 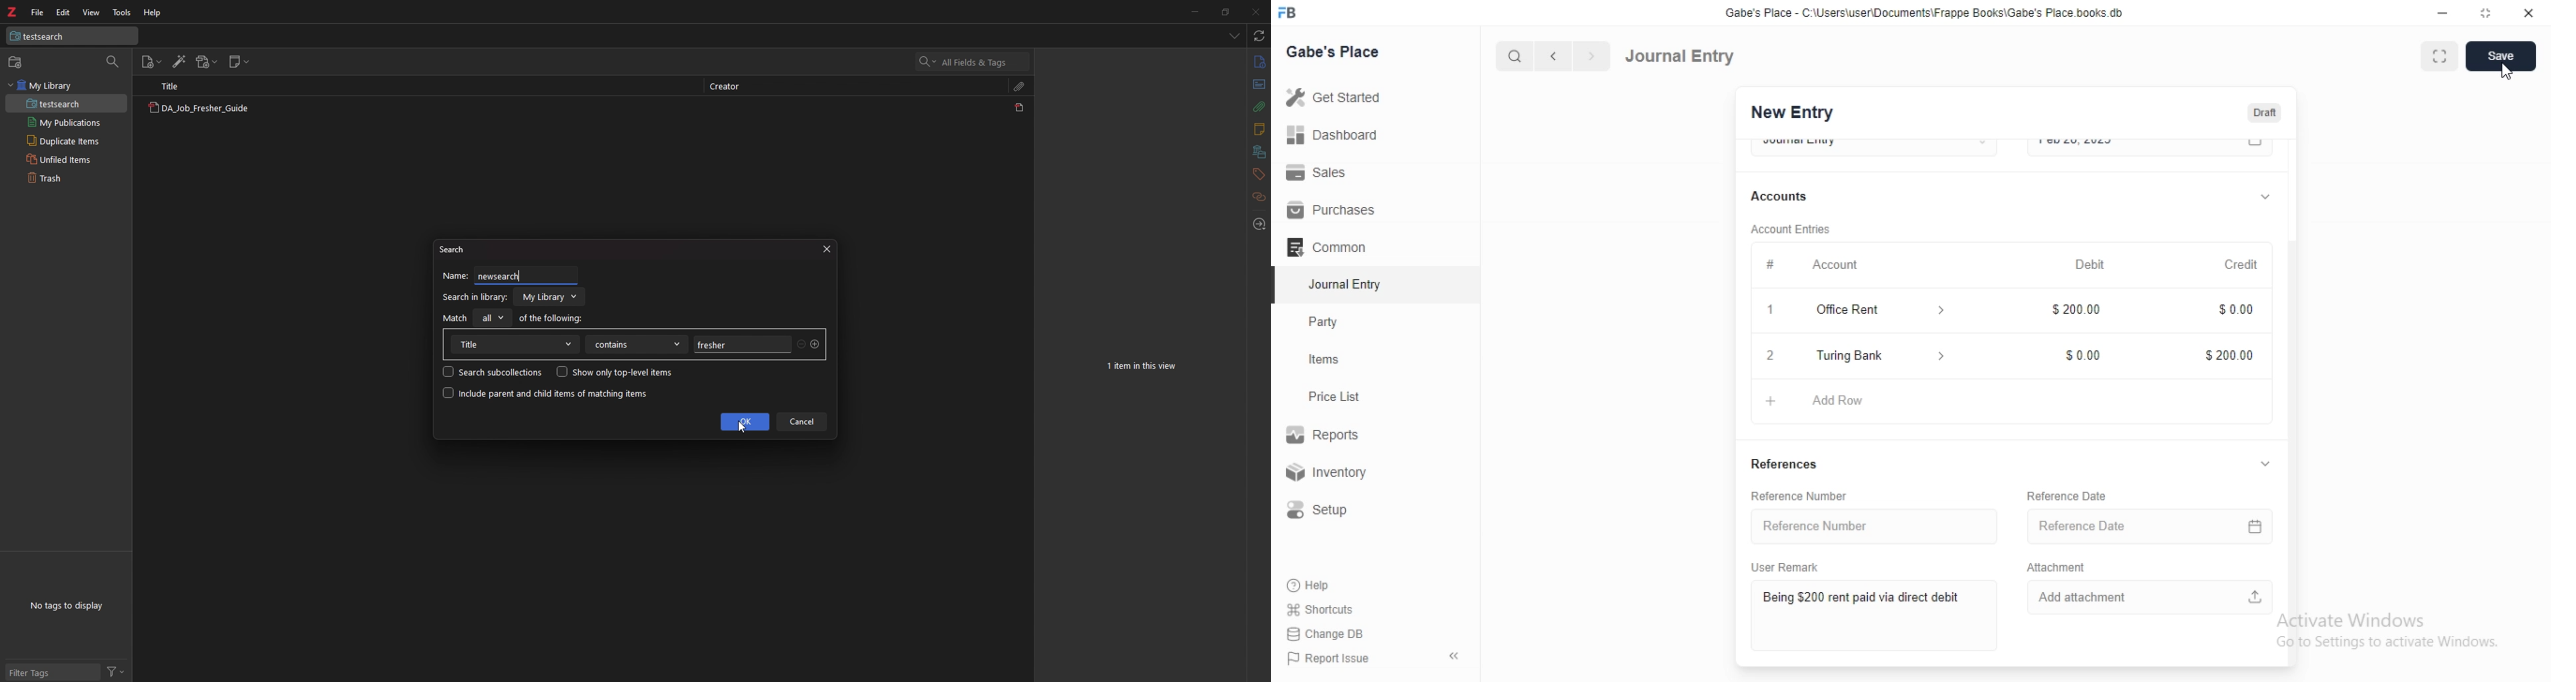 I want to click on $200.00, so click(x=2073, y=311).